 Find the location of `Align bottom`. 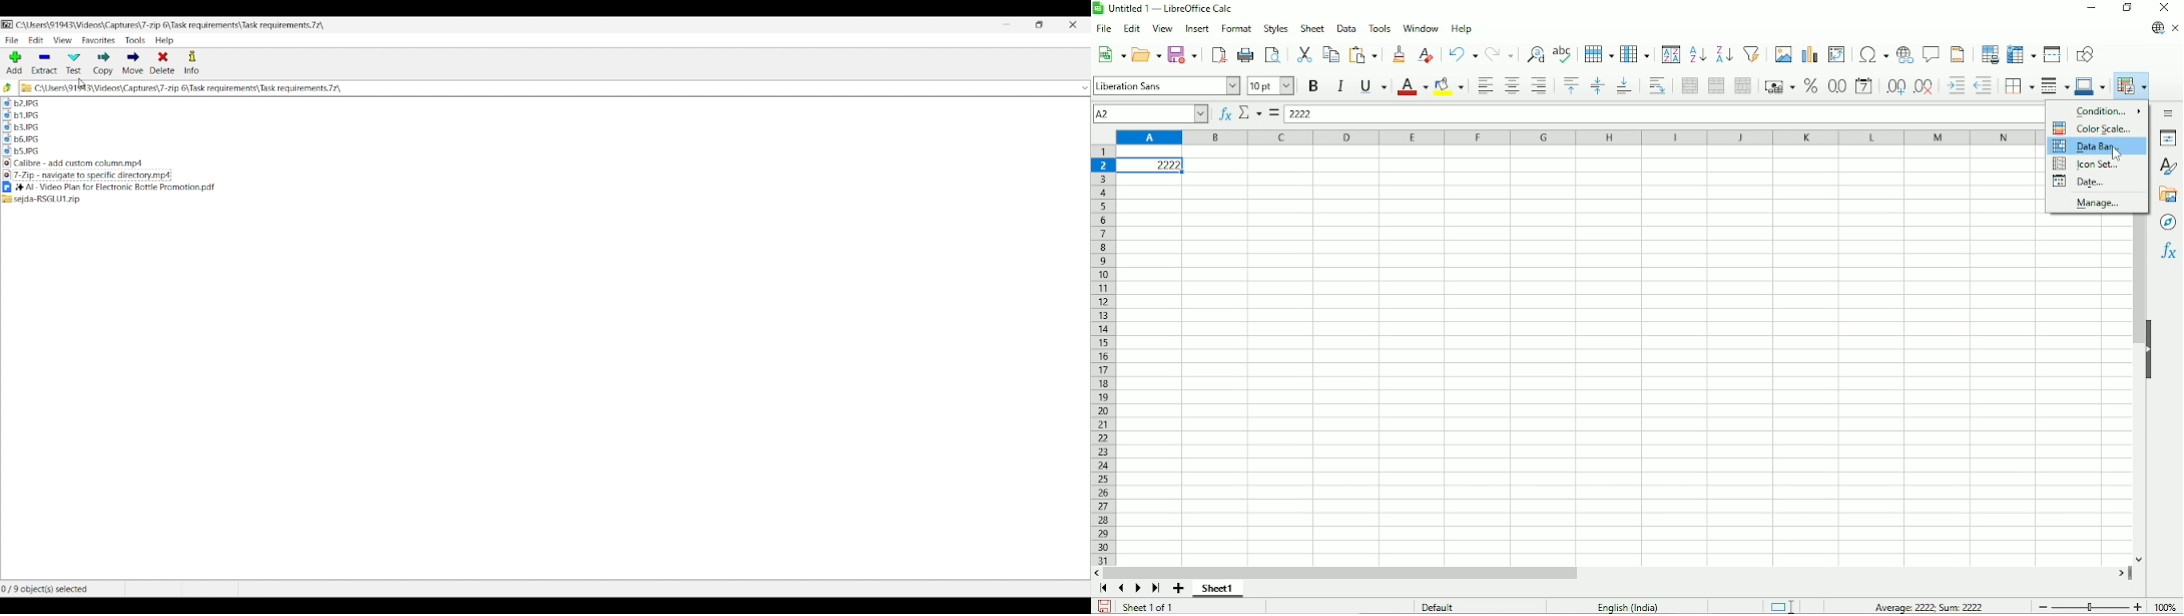

Align bottom is located at coordinates (1624, 86).